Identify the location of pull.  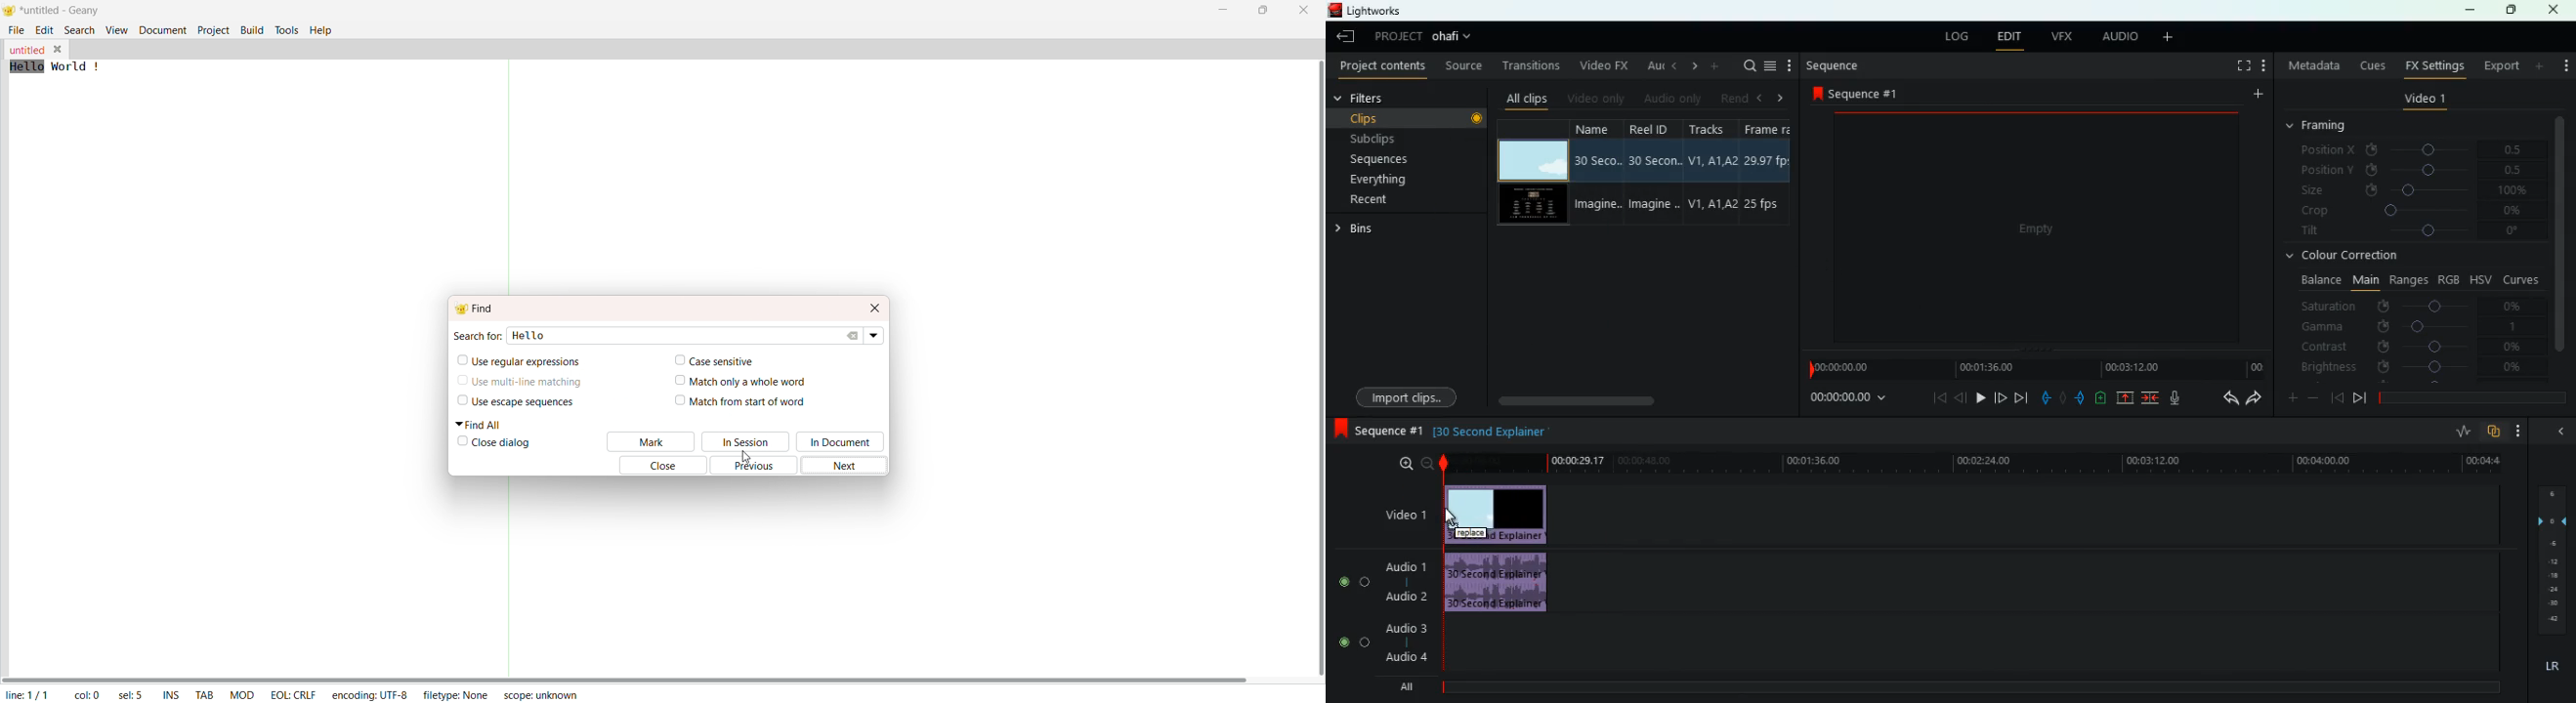
(2046, 398).